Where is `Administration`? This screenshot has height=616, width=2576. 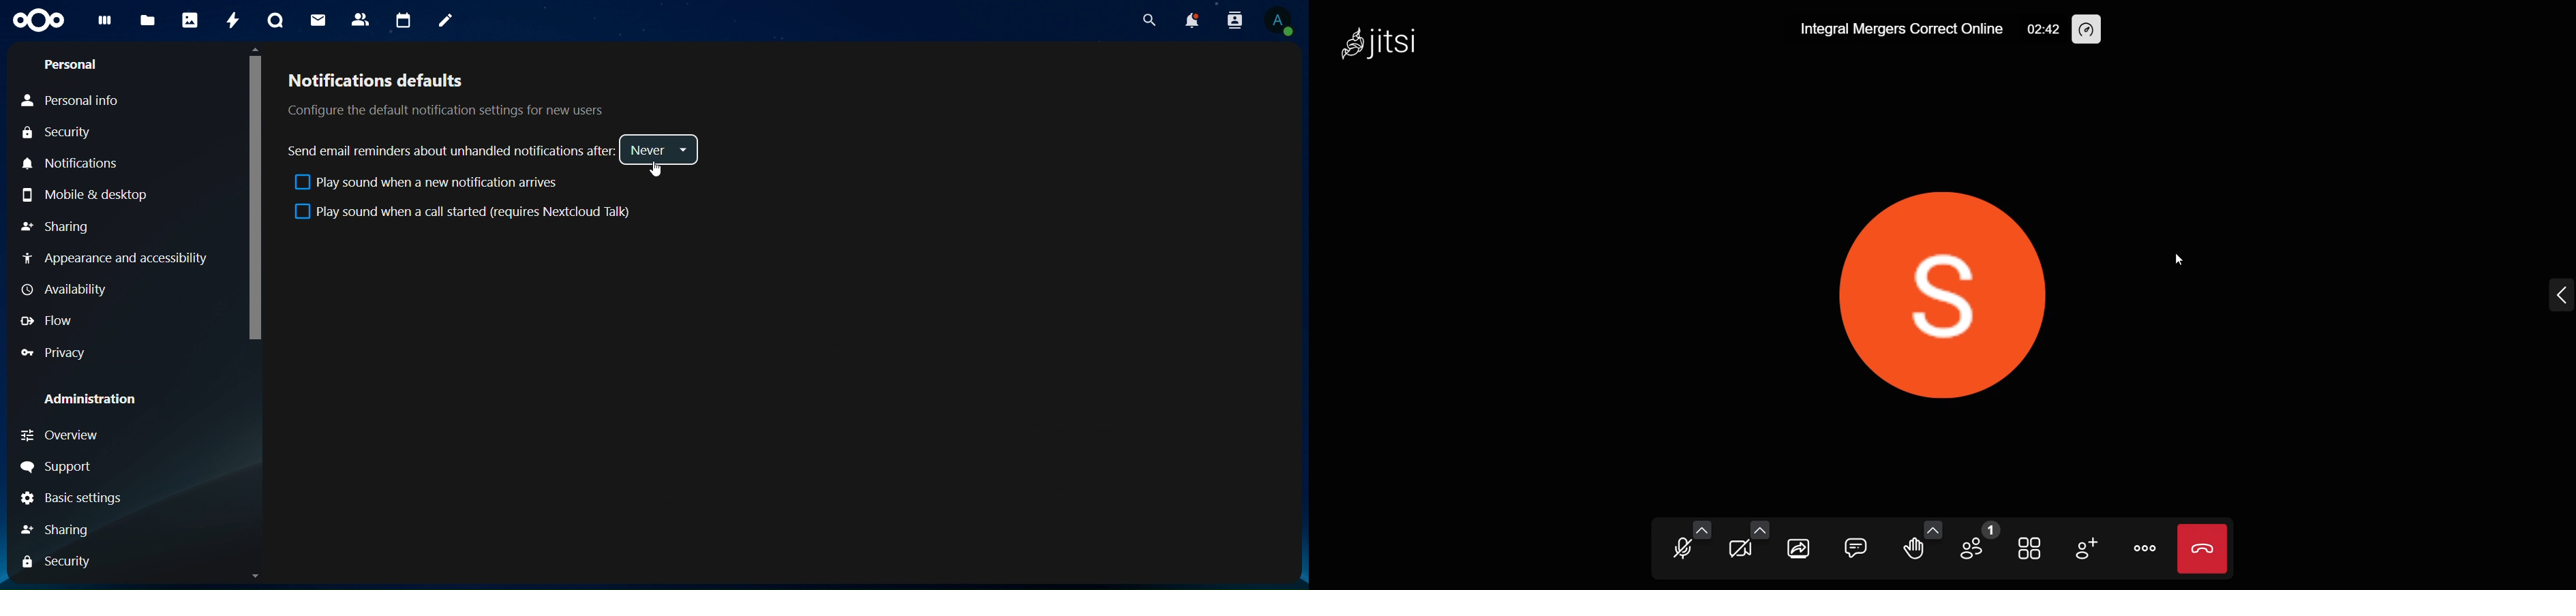 Administration is located at coordinates (86, 399).